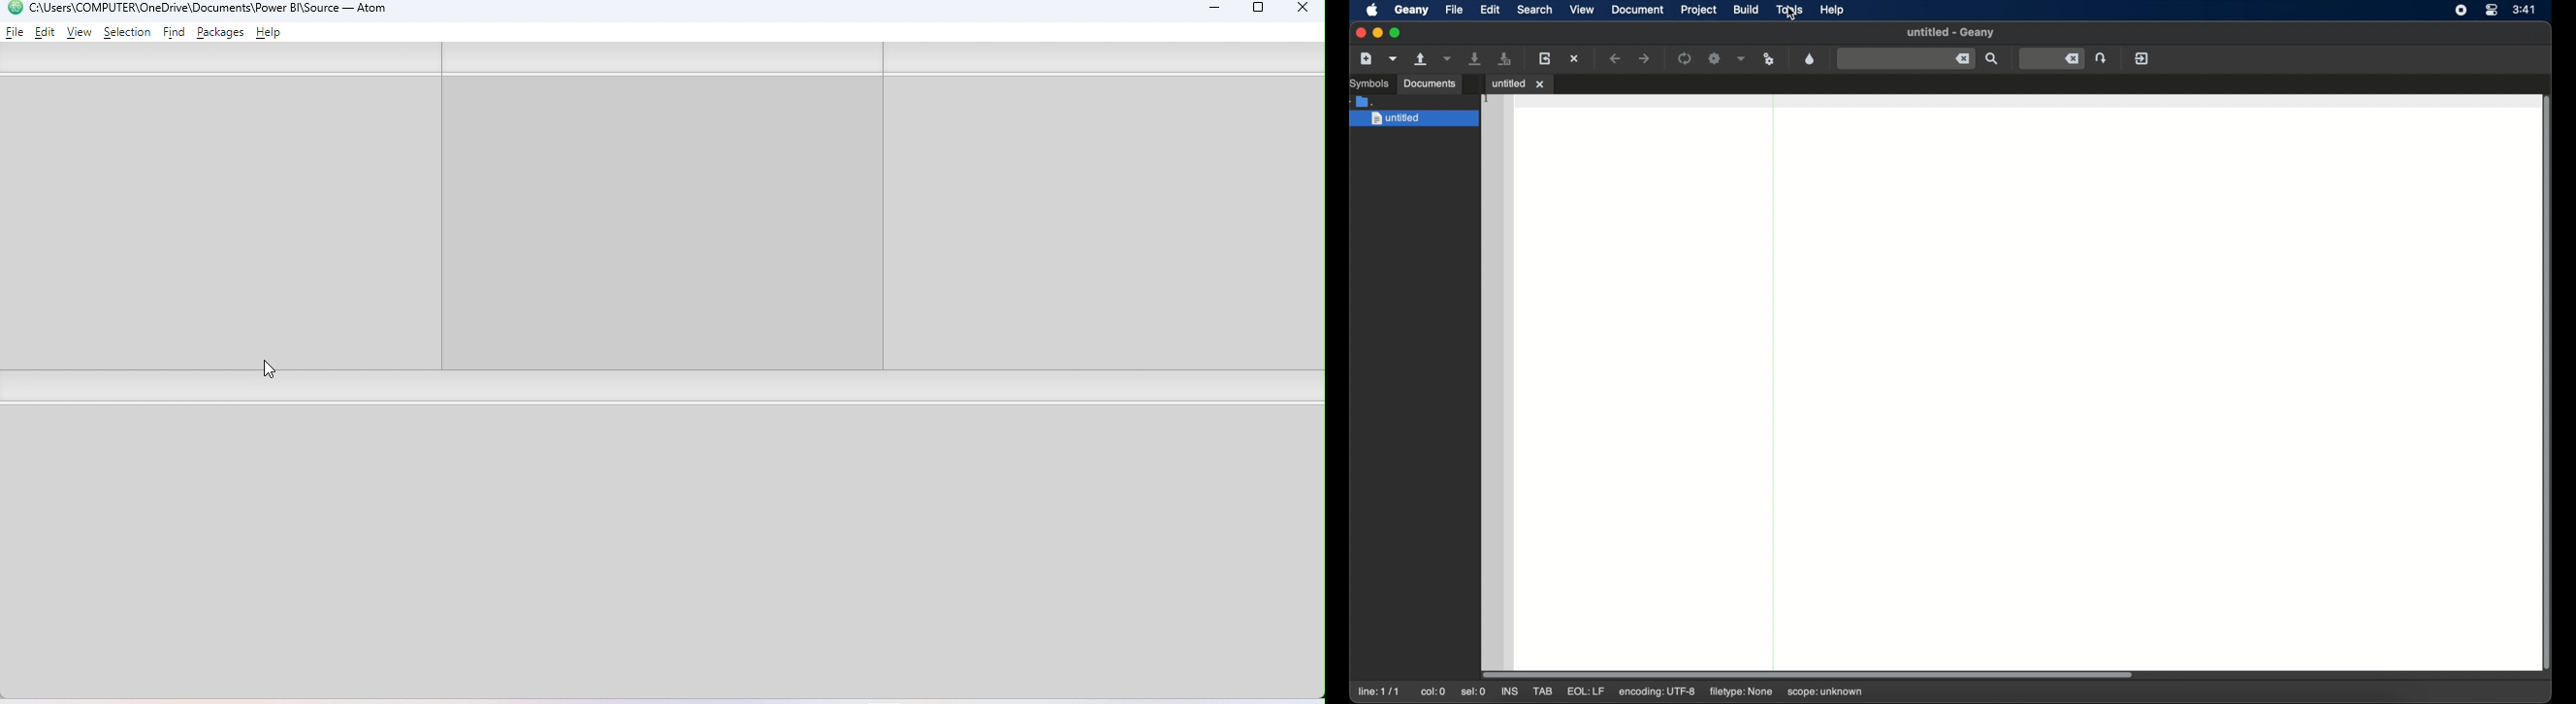 The height and width of the screenshot is (728, 2576). What do you see at coordinates (1259, 11) in the screenshot?
I see `Maximize` at bounding box center [1259, 11].